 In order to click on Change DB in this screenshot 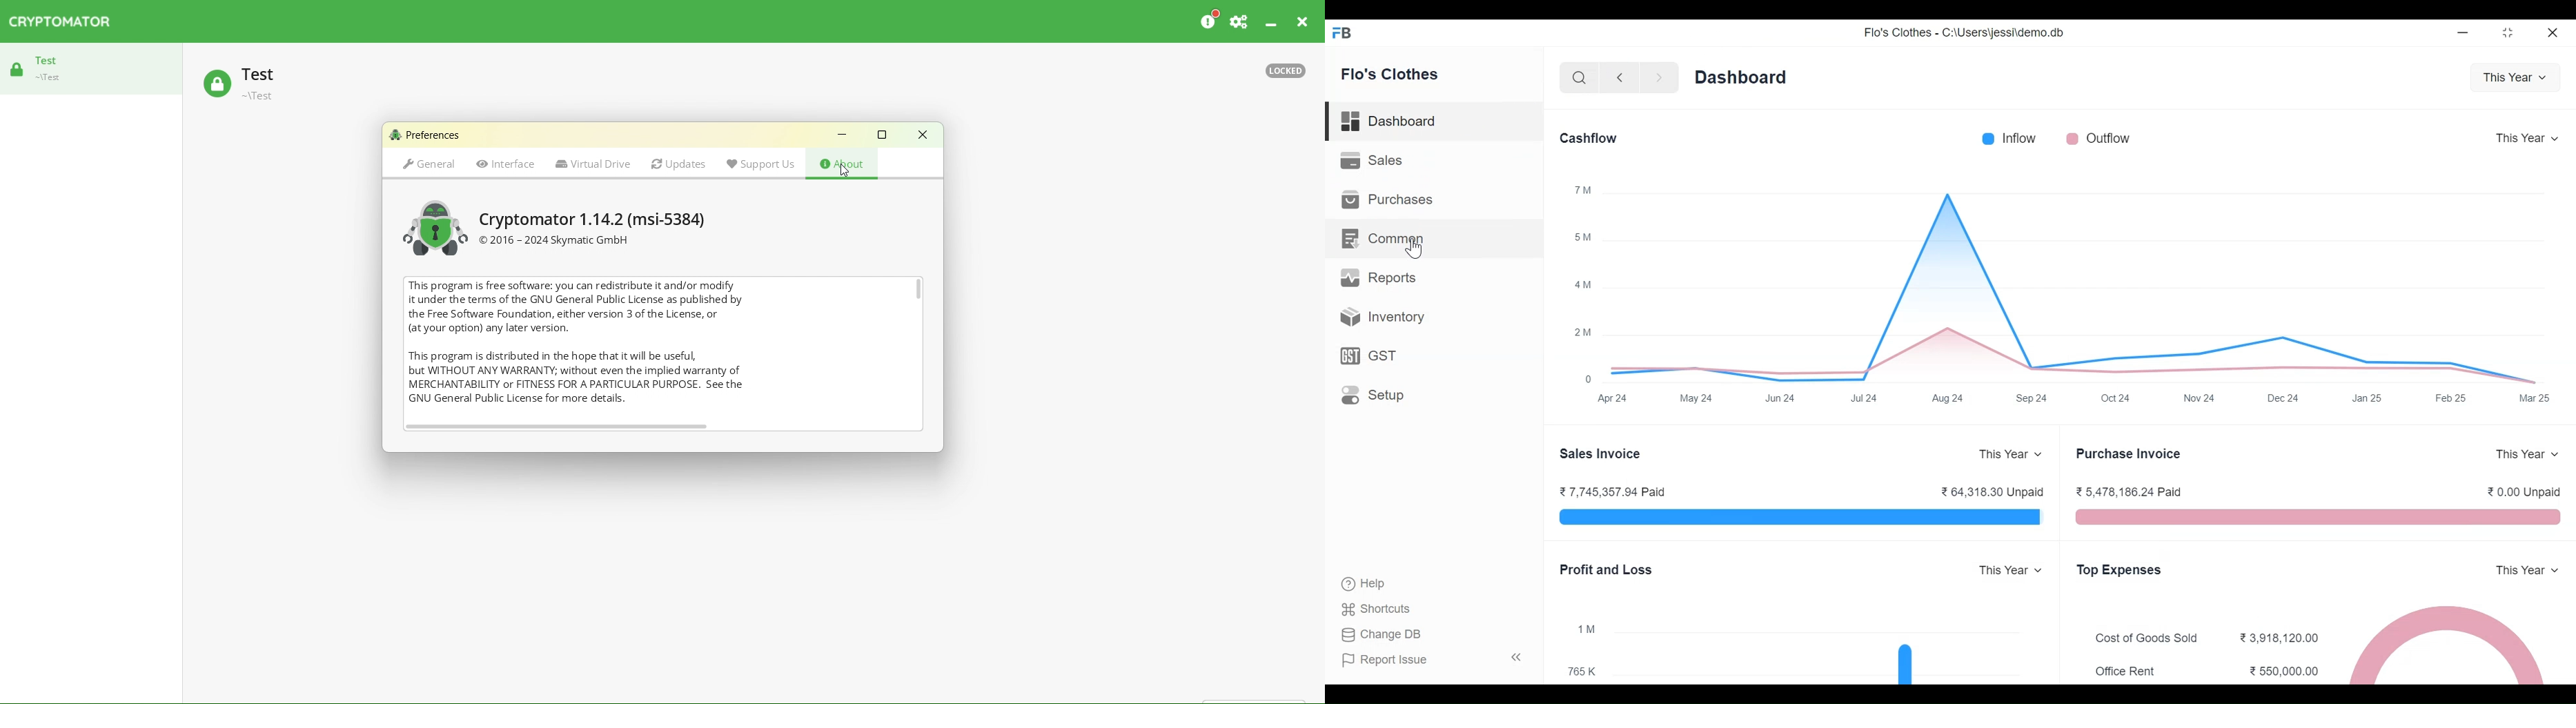, I will do `click(1380, 633)`.